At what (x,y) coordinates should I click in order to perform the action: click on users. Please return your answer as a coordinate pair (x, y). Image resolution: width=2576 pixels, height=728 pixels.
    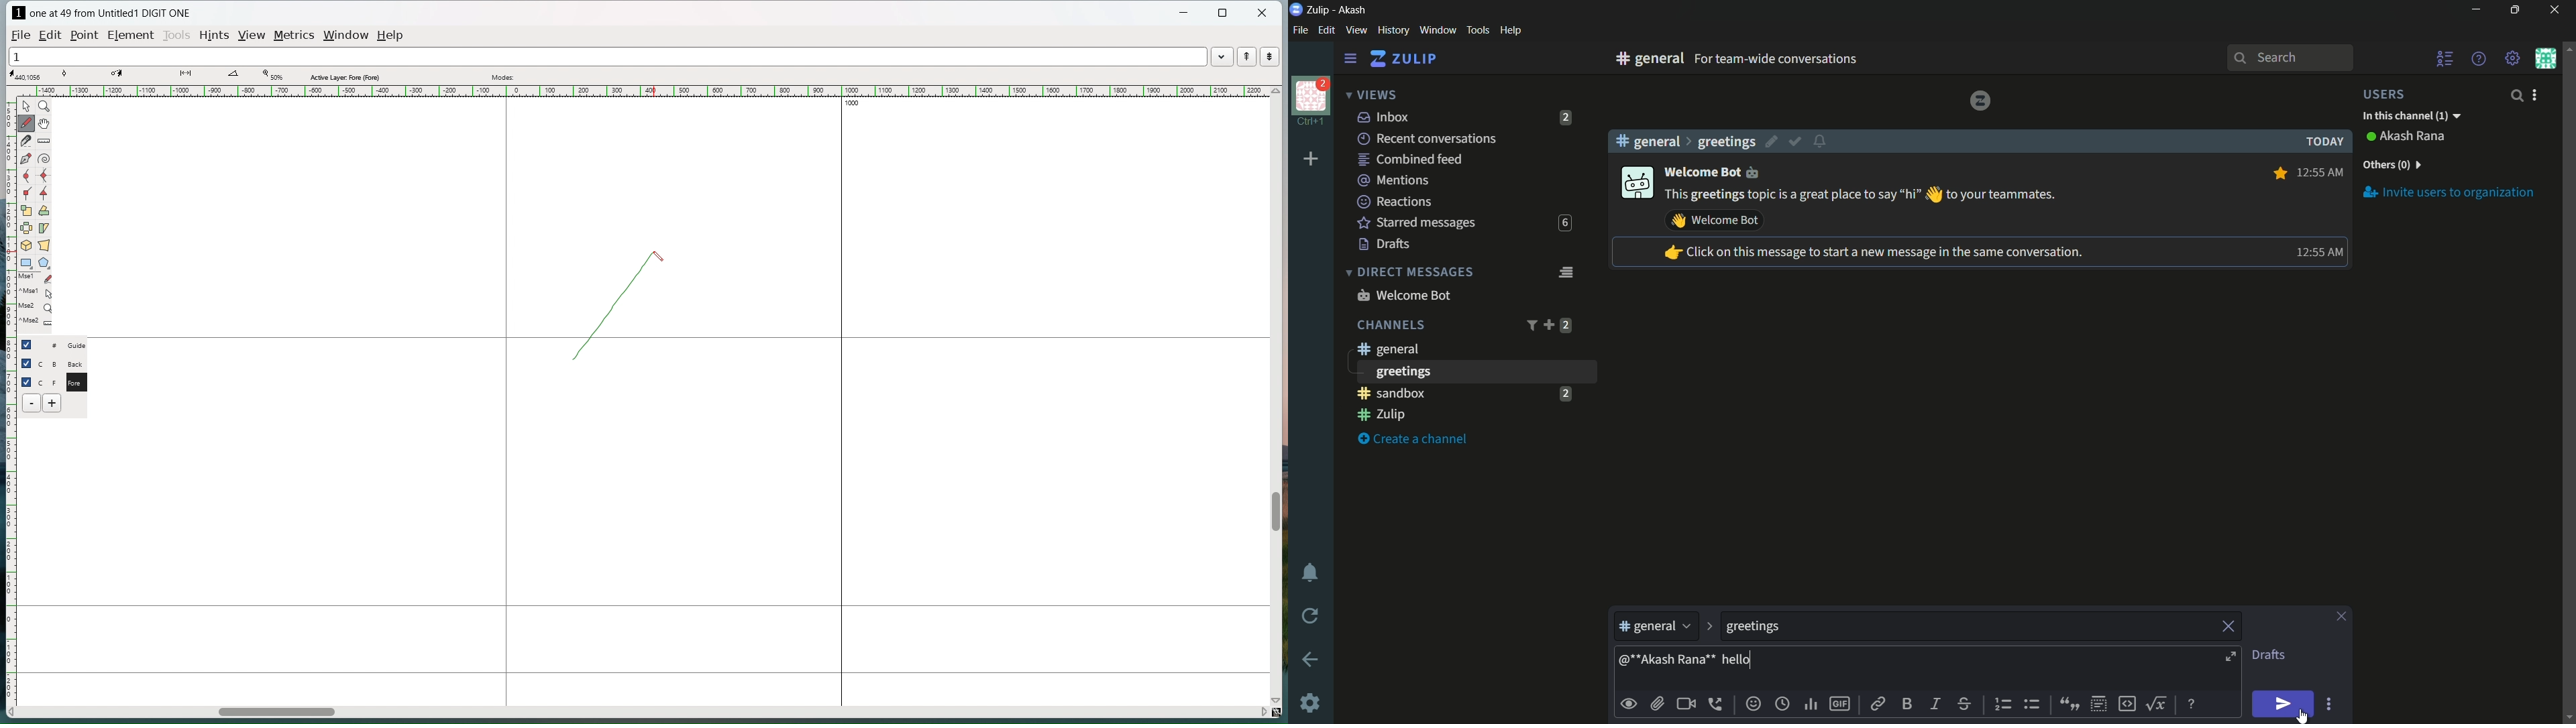
    Looking at the image, I should click on (2392, 94).